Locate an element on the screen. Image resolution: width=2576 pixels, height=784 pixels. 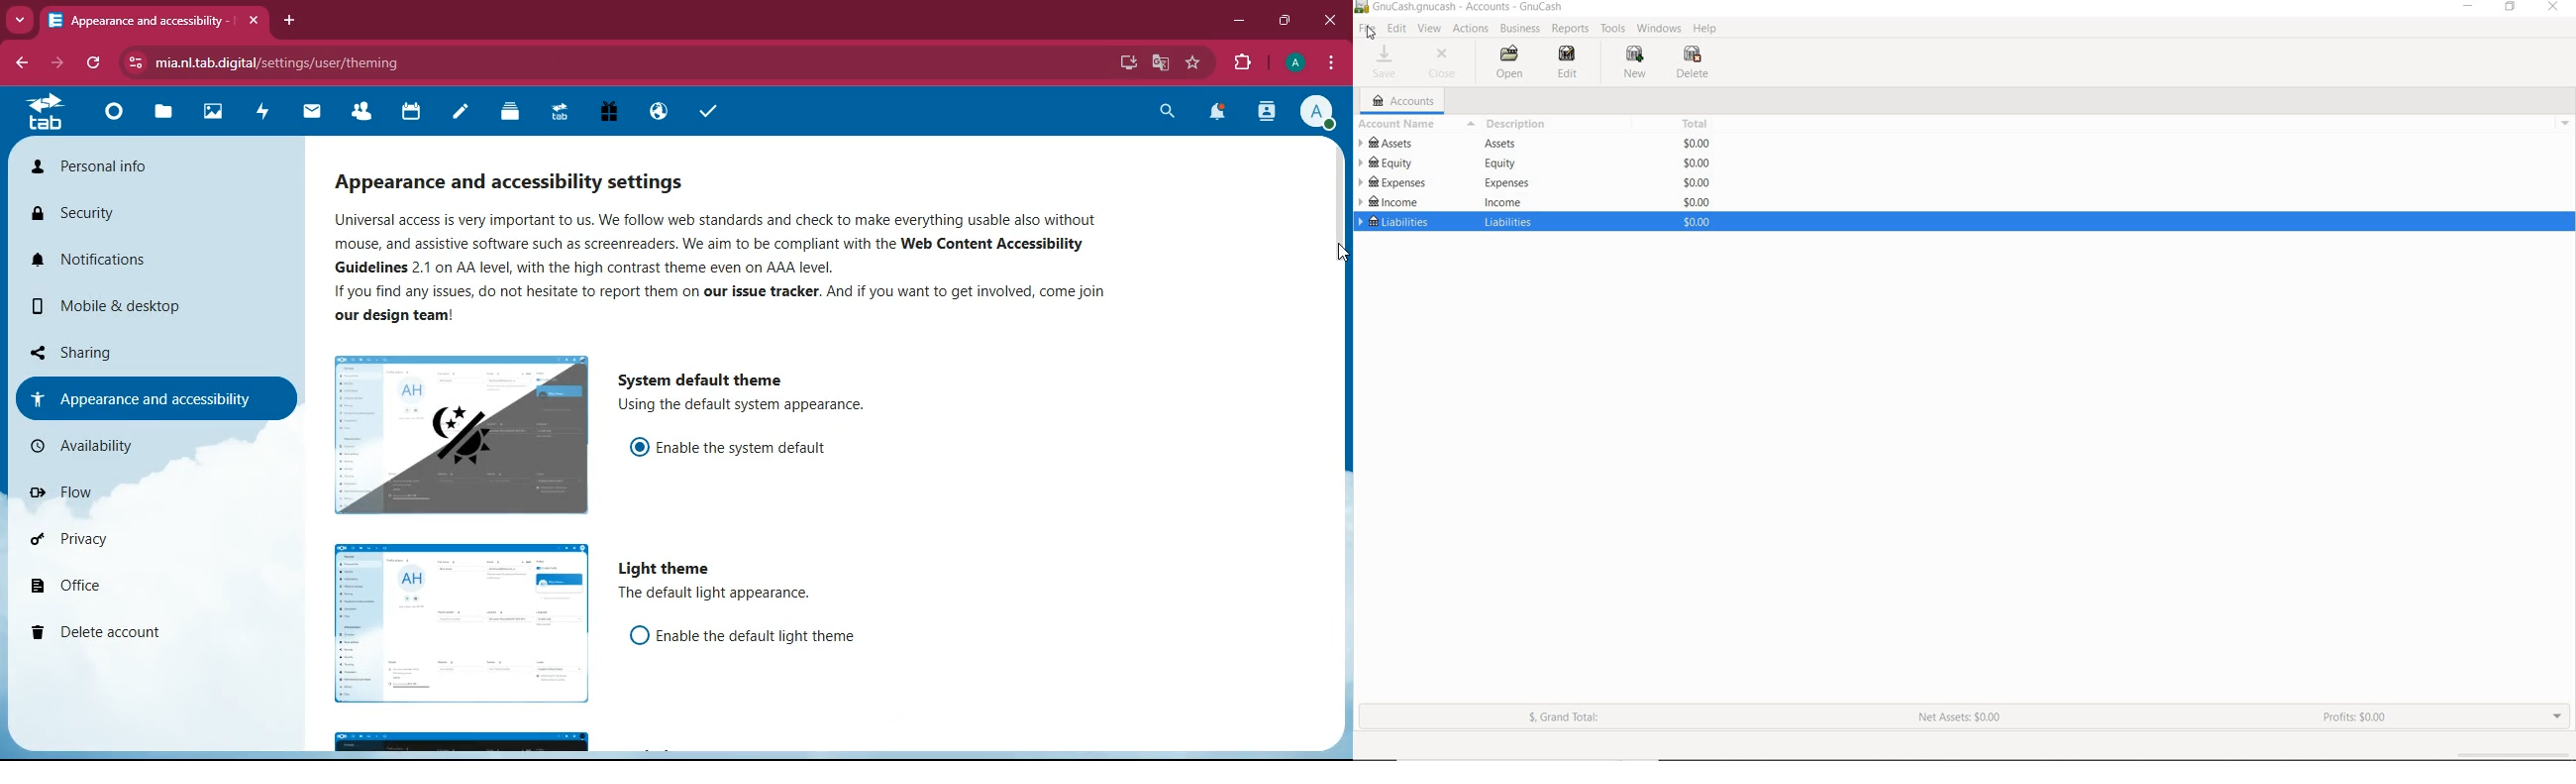
images is located at coordinates (218, 112).